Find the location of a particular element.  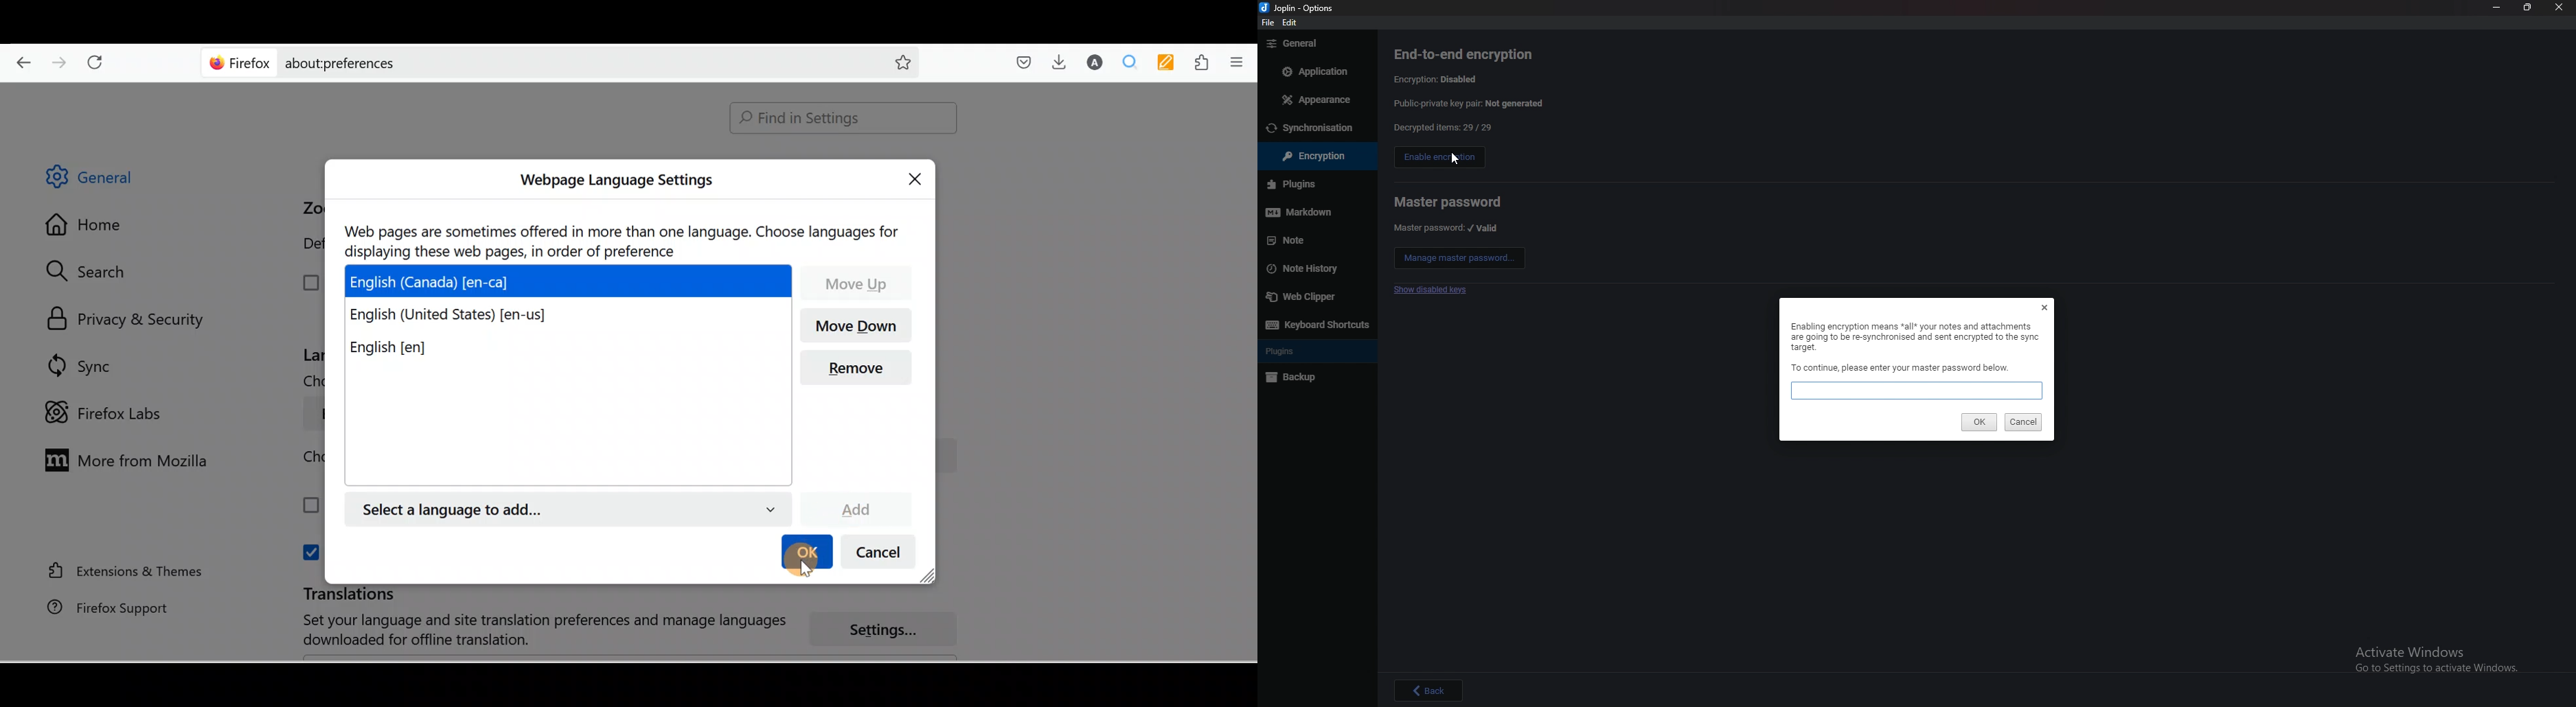

Add is located at coordinates (855, 507).